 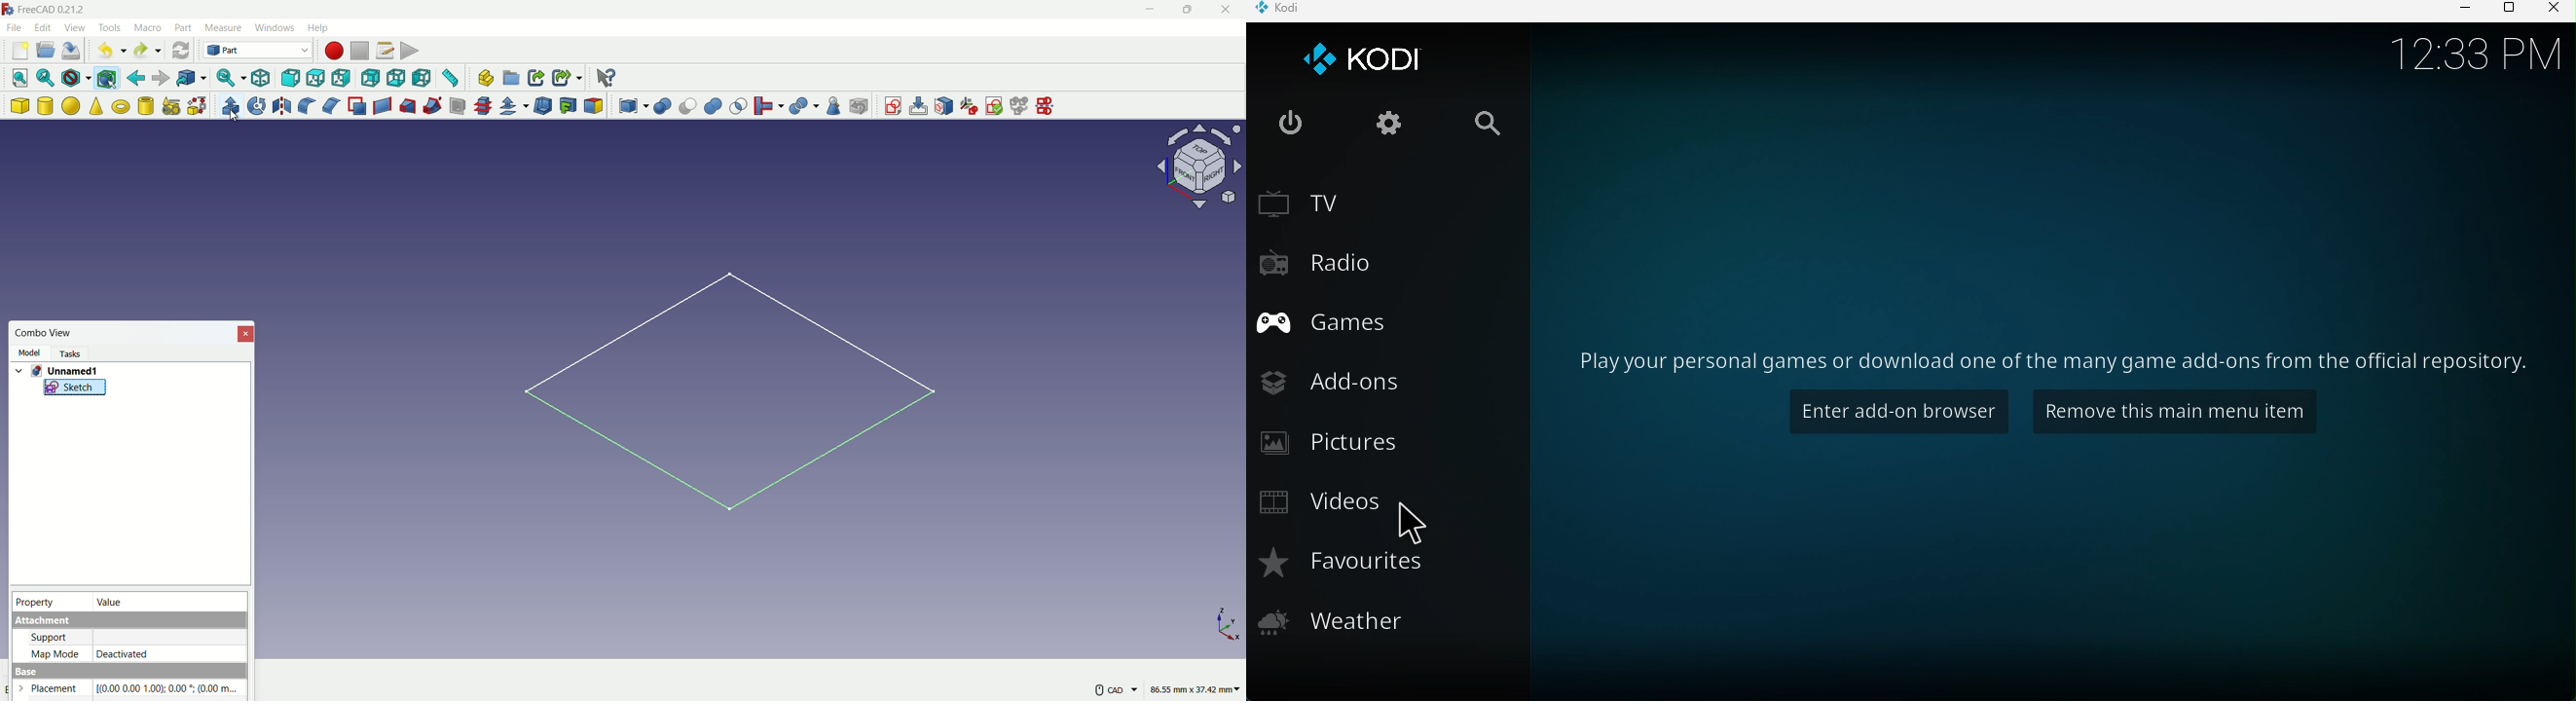 I want to click on Remove this main menu item, so click(x=2174, y=412).